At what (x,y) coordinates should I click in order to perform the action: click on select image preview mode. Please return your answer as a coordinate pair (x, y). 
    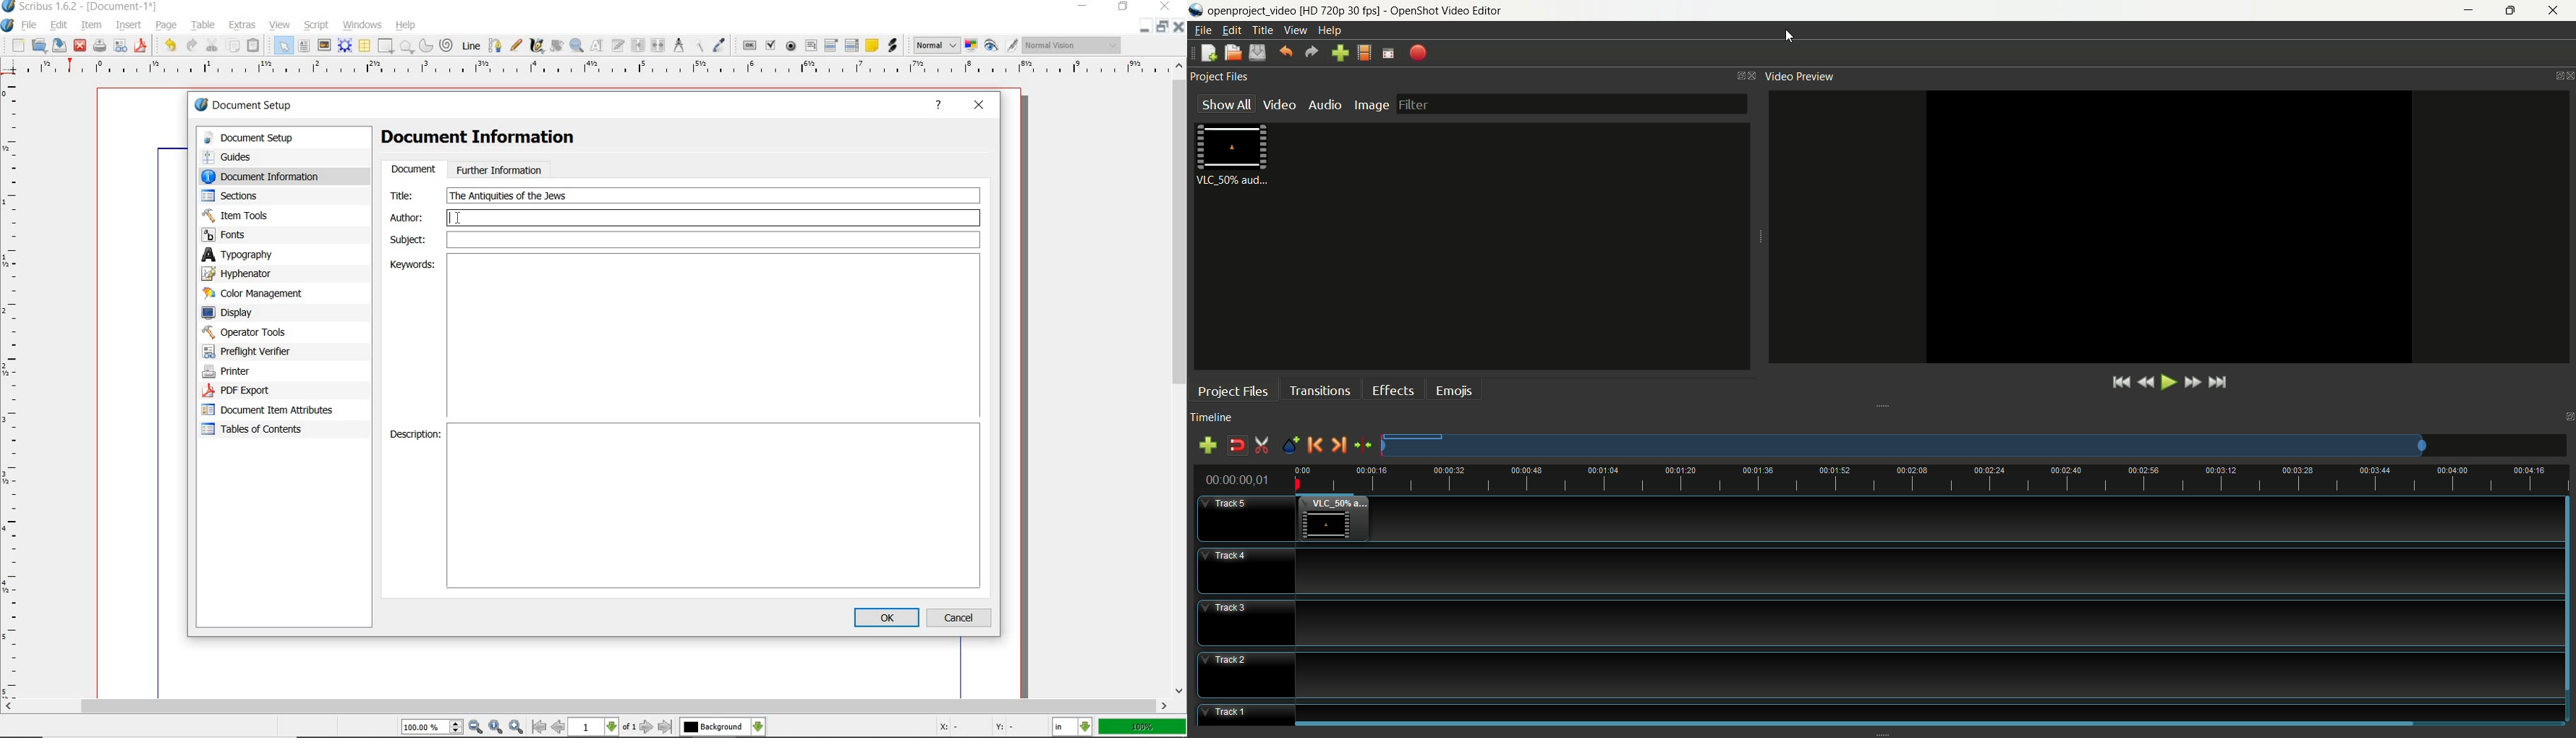
    Looking at the image, I should click on (936, 46).